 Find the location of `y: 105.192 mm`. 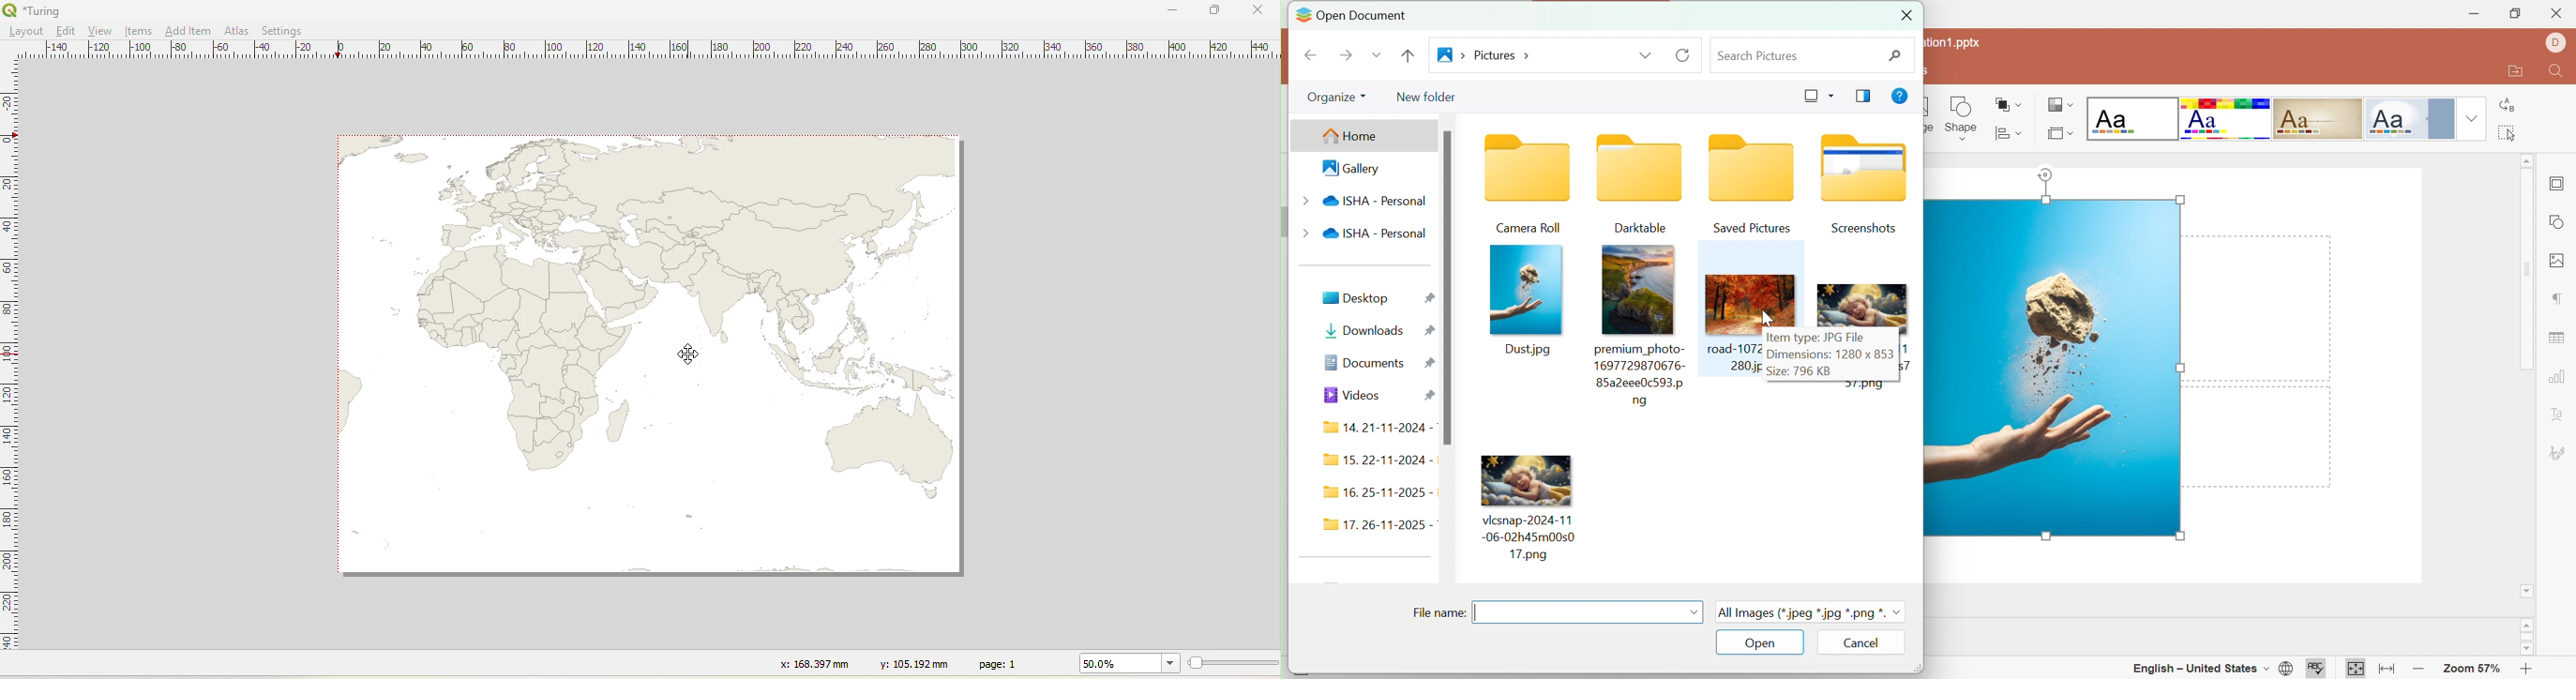

y: 105.192 mm is located at coordinates (908, 663).